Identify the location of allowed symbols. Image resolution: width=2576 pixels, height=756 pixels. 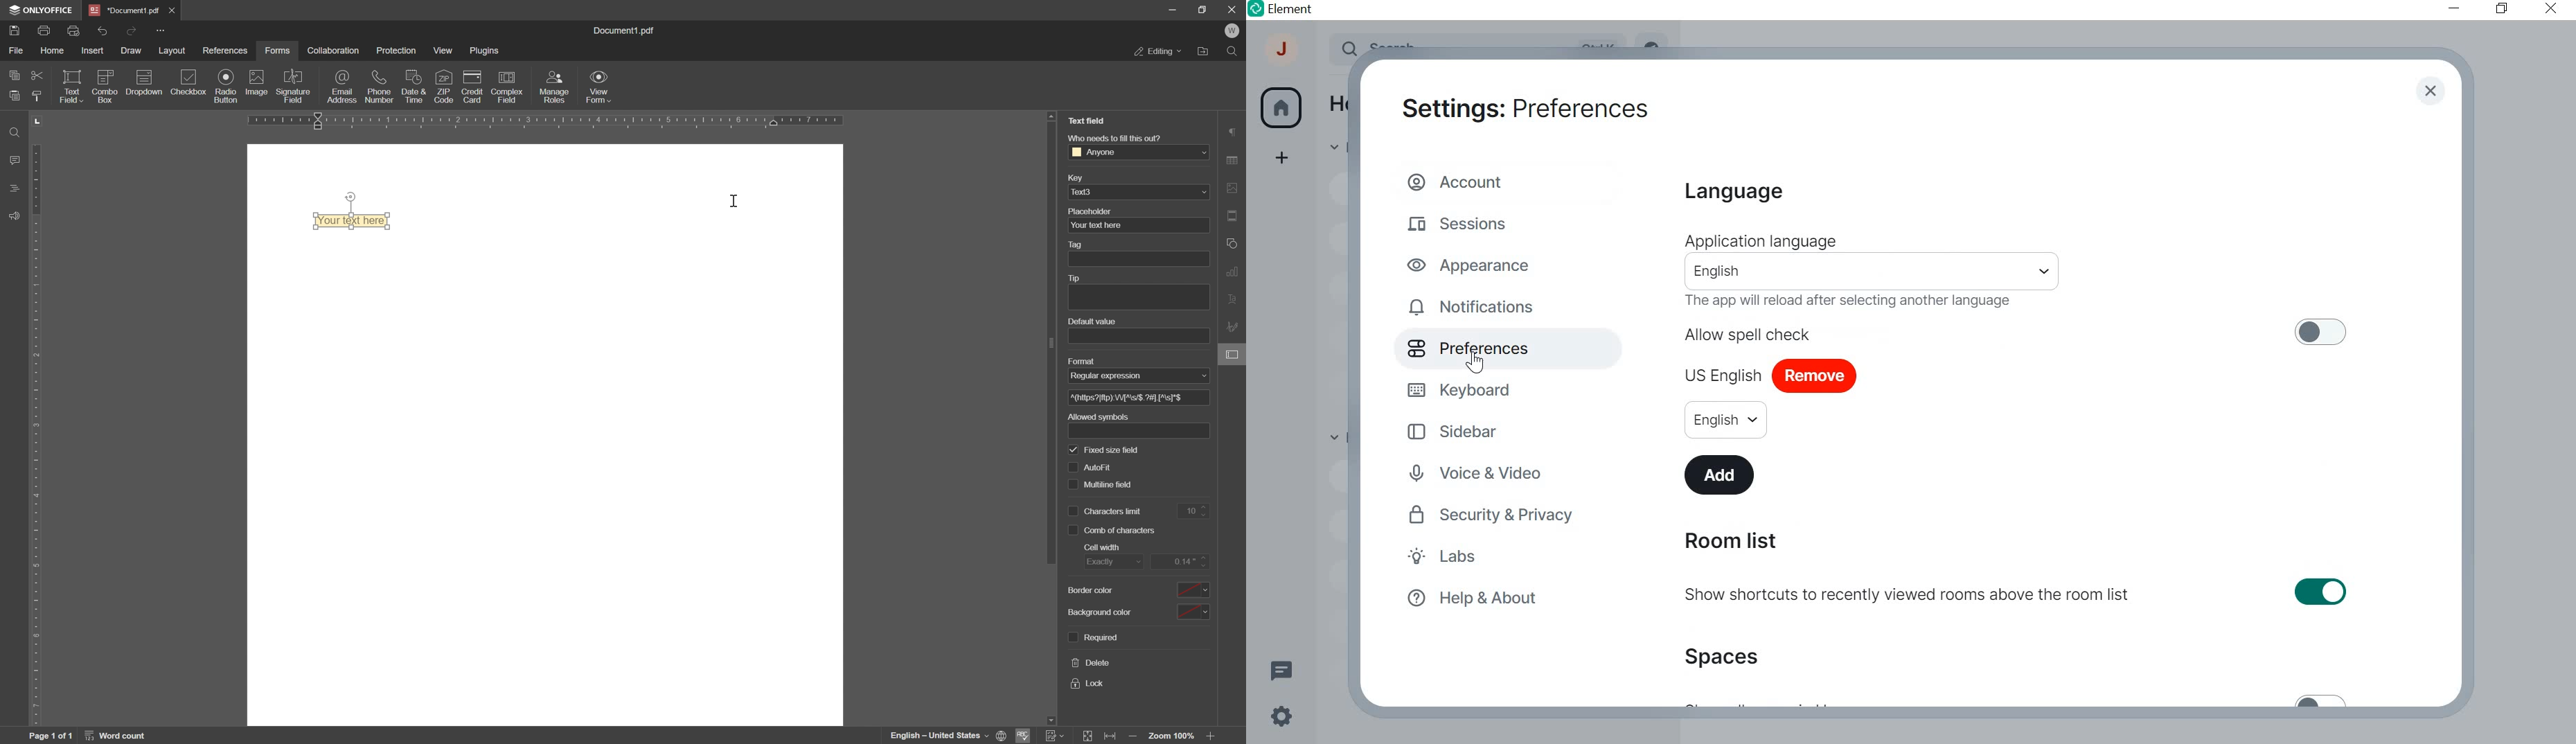
(1097, 415).